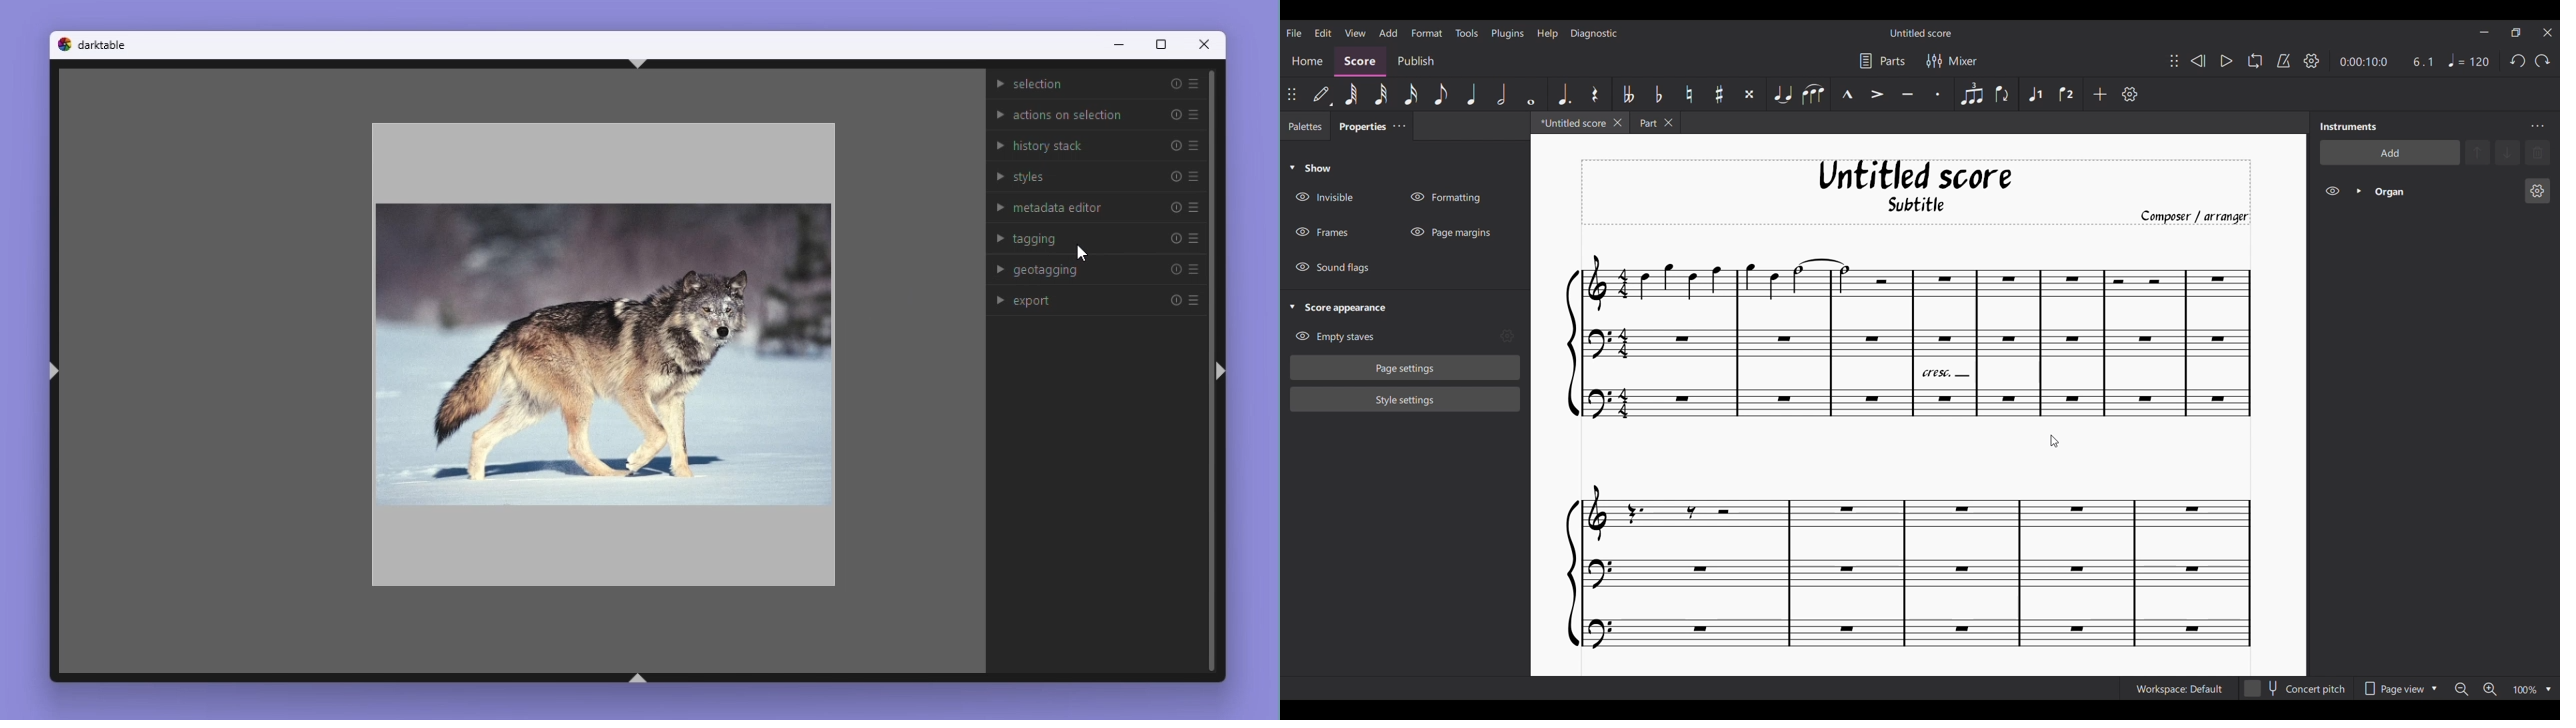 The width and height of the screenshot is (2576, 728). Describe the element at coordinates (2537, 191) in the screenshot. I see `Organ settings` at that location.